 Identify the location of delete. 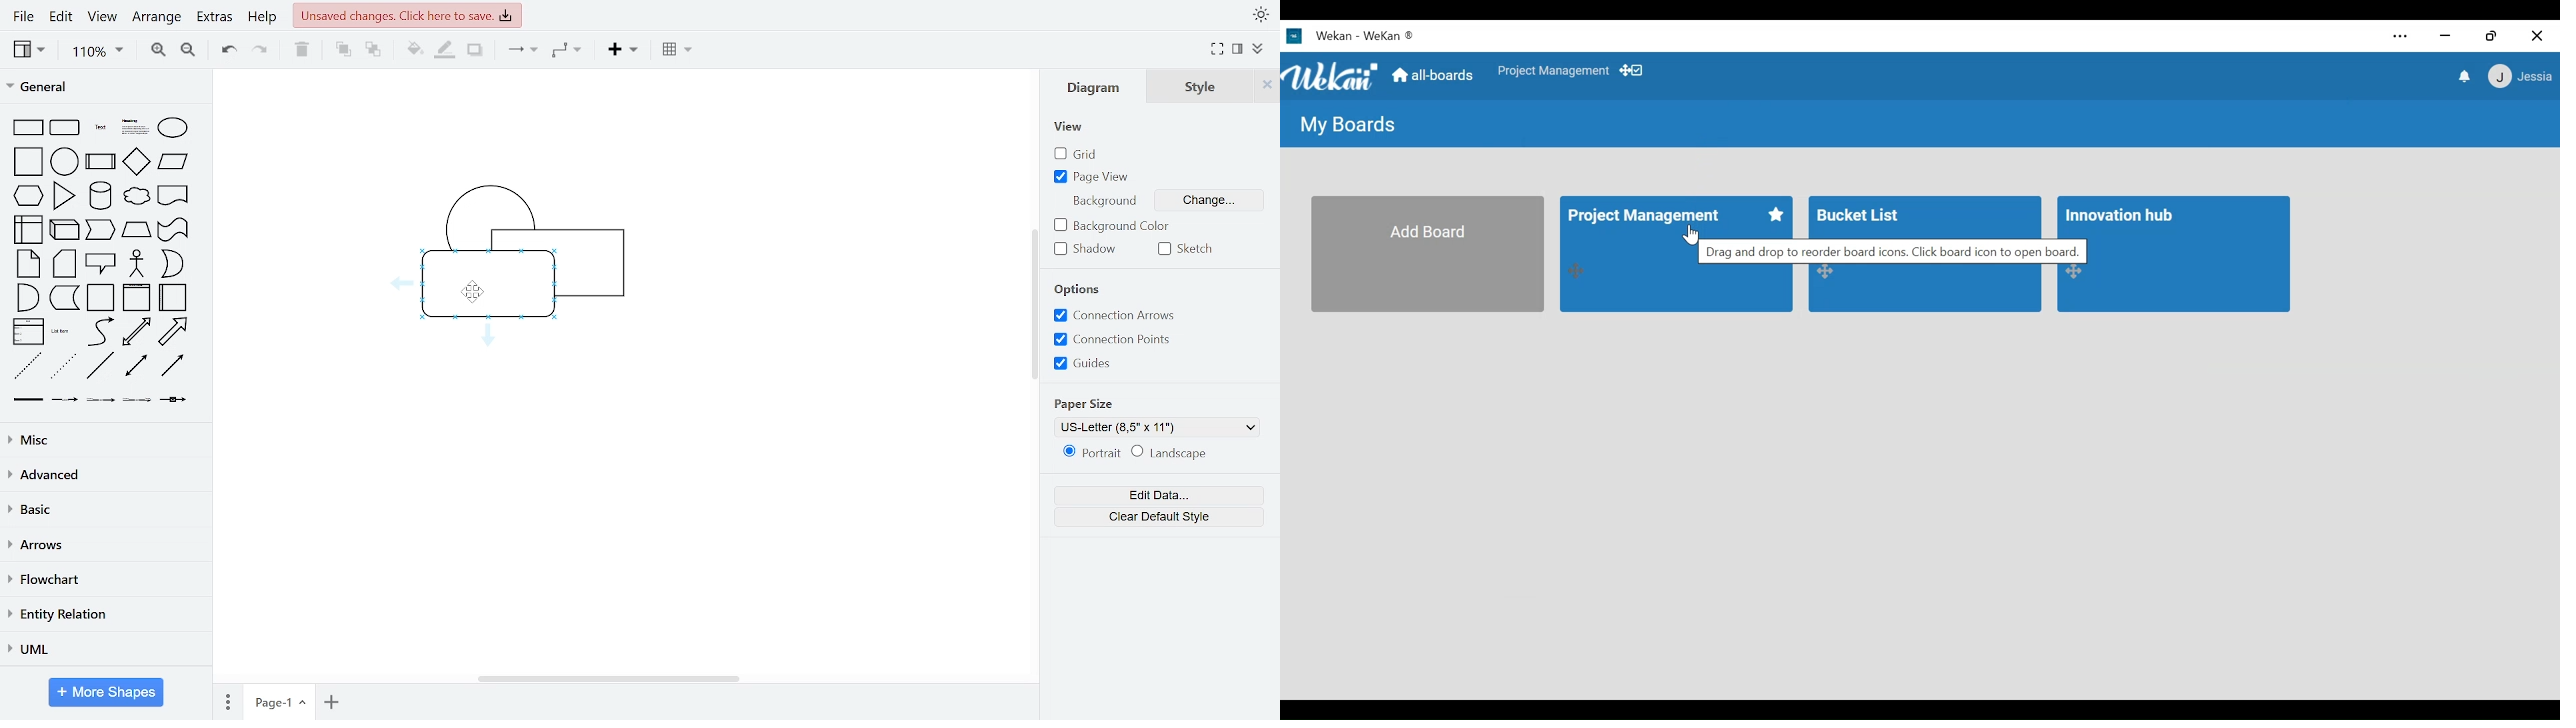
(302, 53).